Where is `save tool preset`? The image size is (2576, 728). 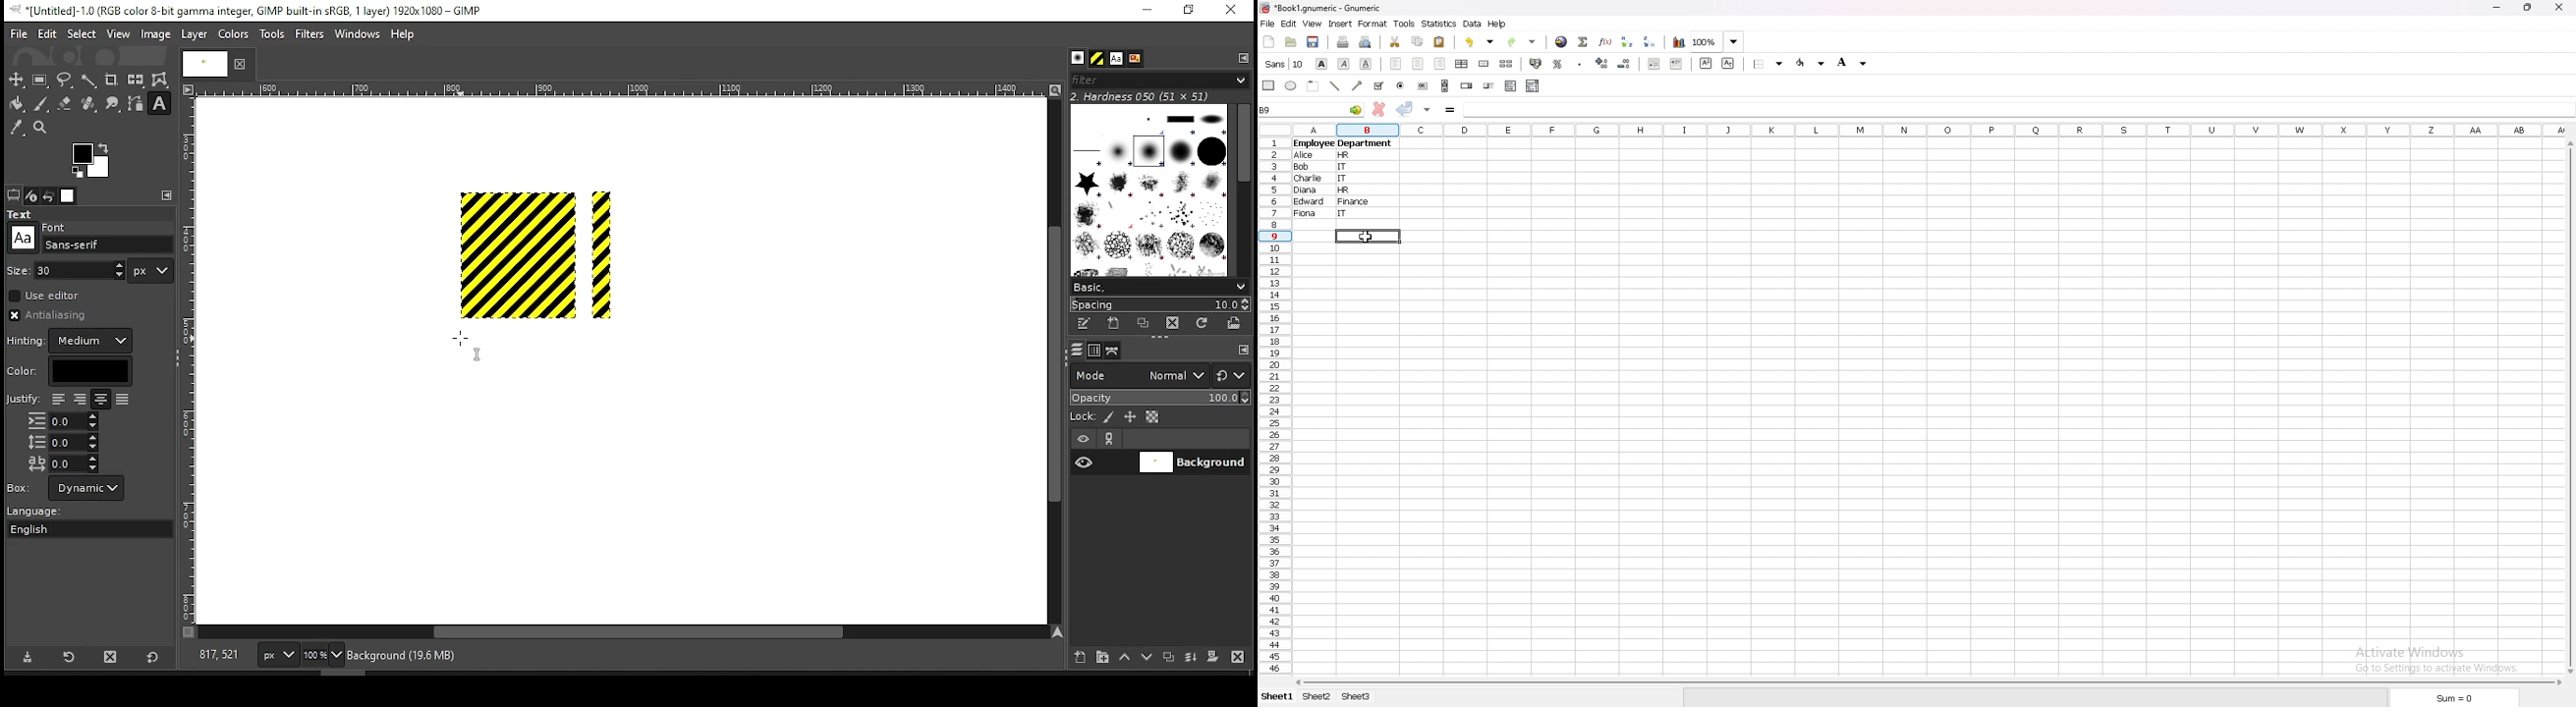 save tool preset is located at coordinates (29, 656).